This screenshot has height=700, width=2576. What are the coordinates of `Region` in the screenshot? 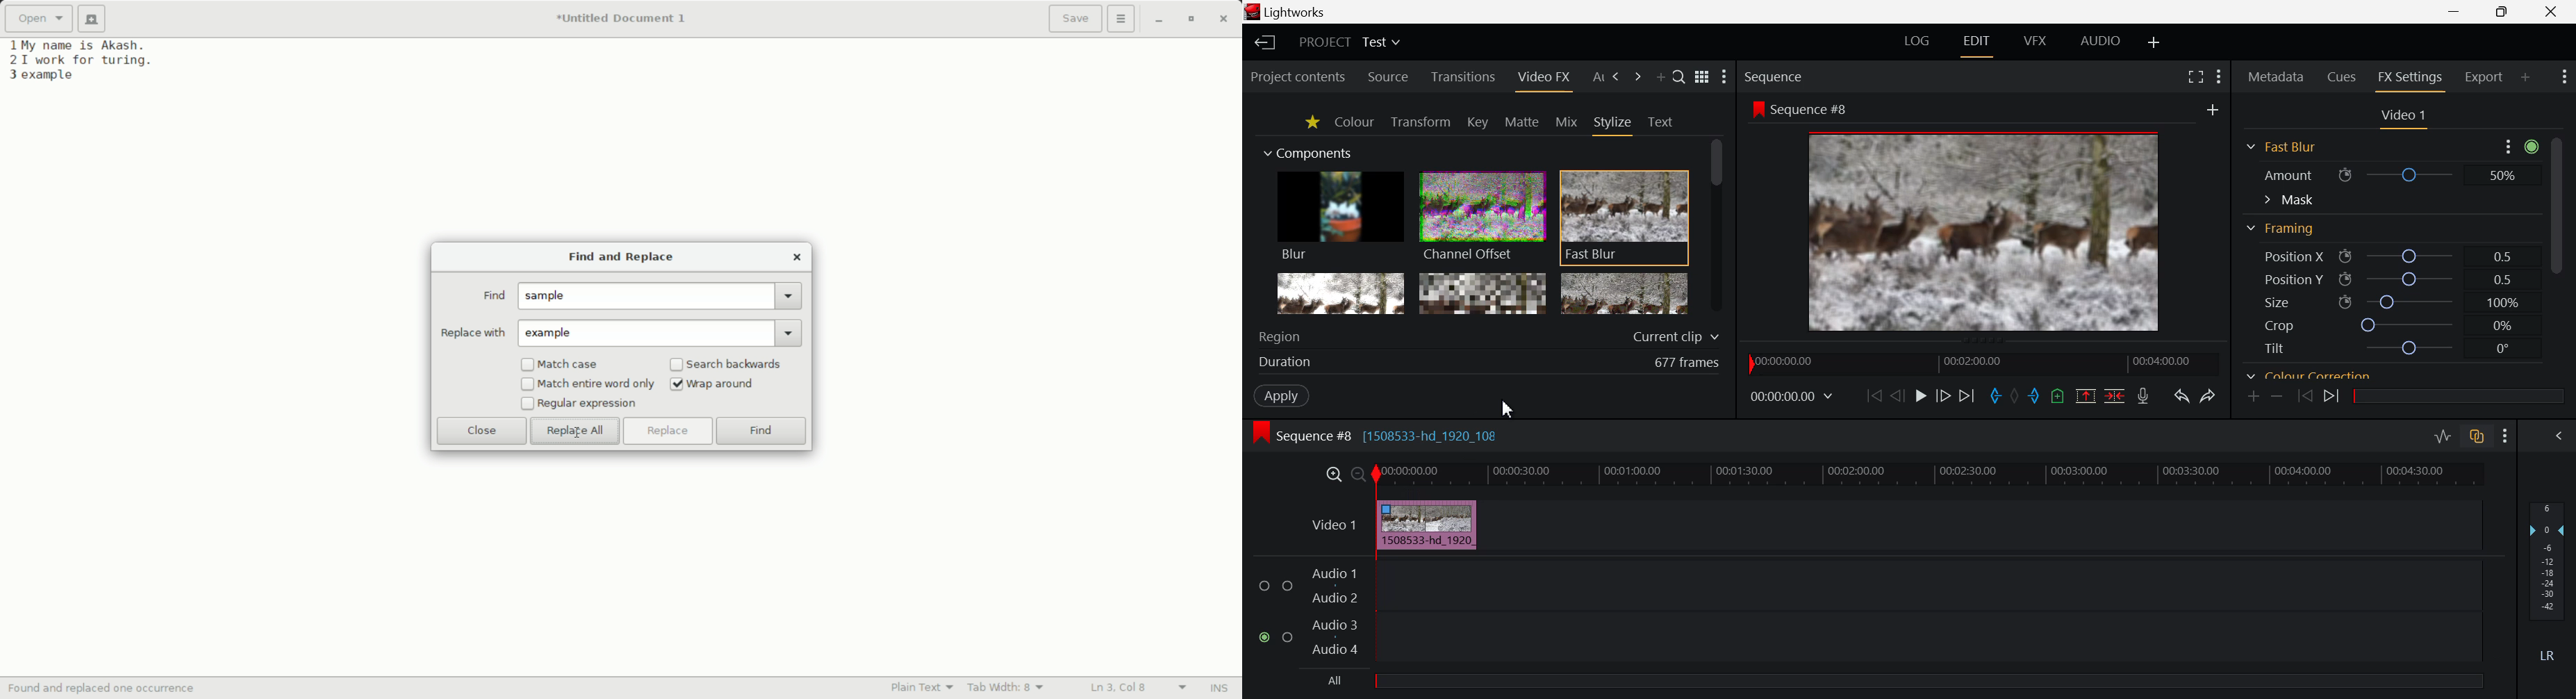 It's located at (1491, 334).